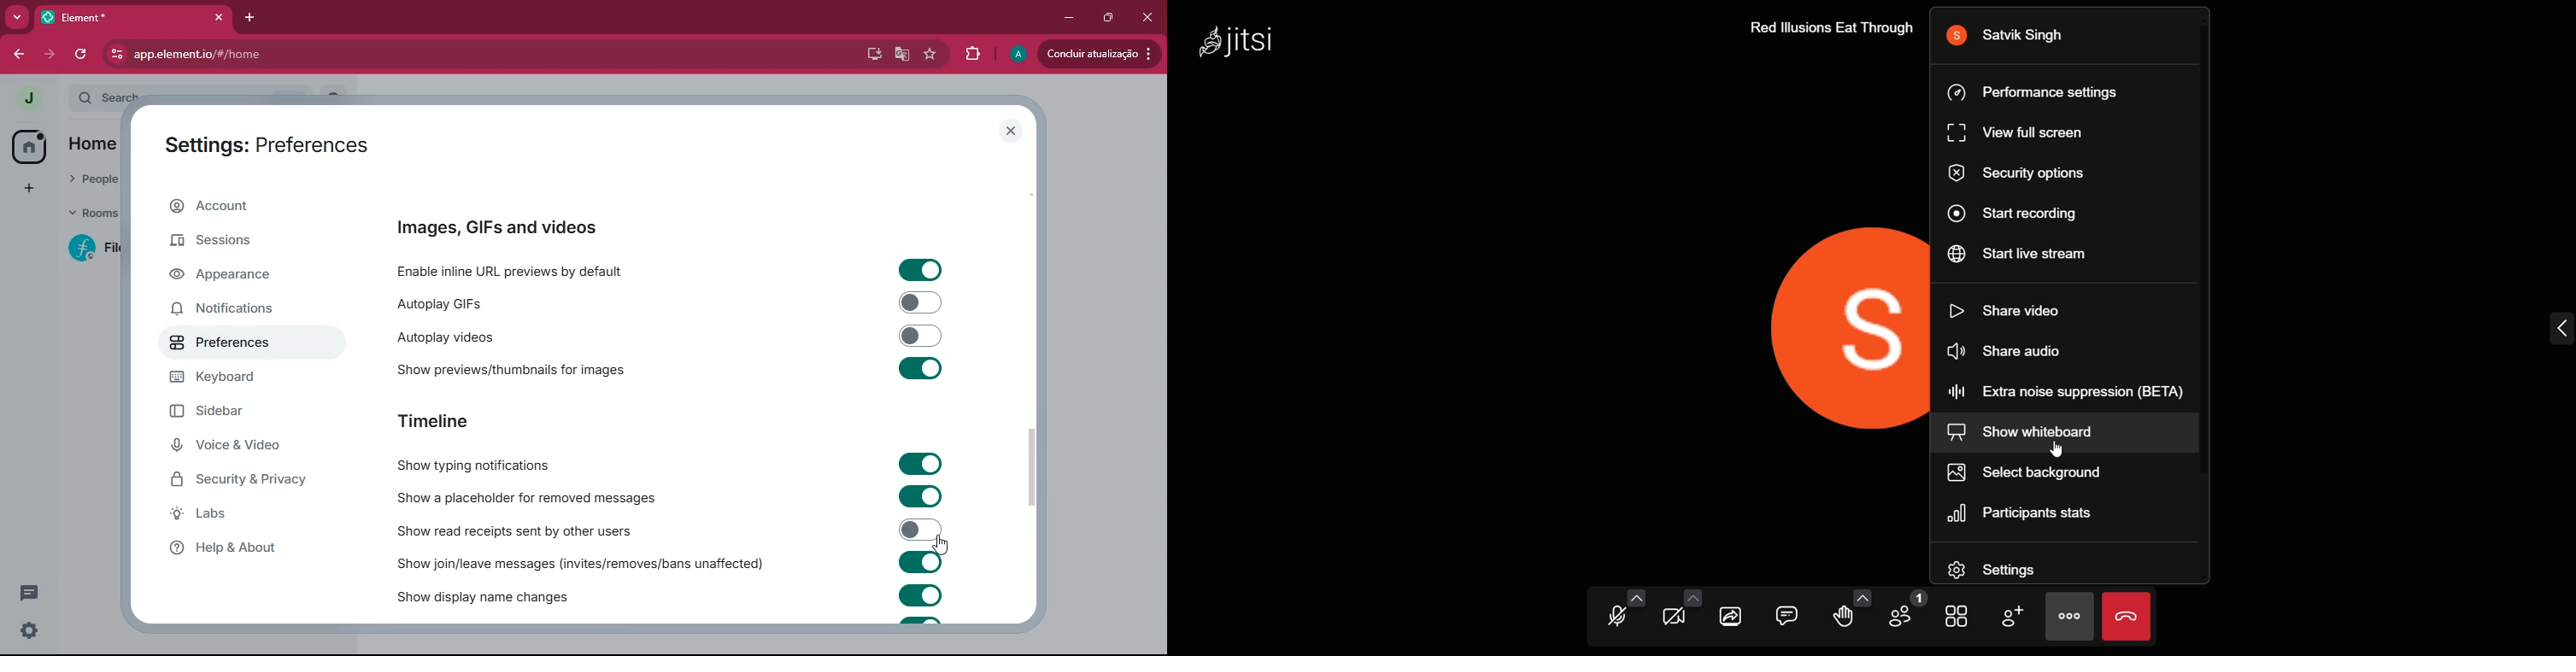  I want to click on forward, so click(50, 55).